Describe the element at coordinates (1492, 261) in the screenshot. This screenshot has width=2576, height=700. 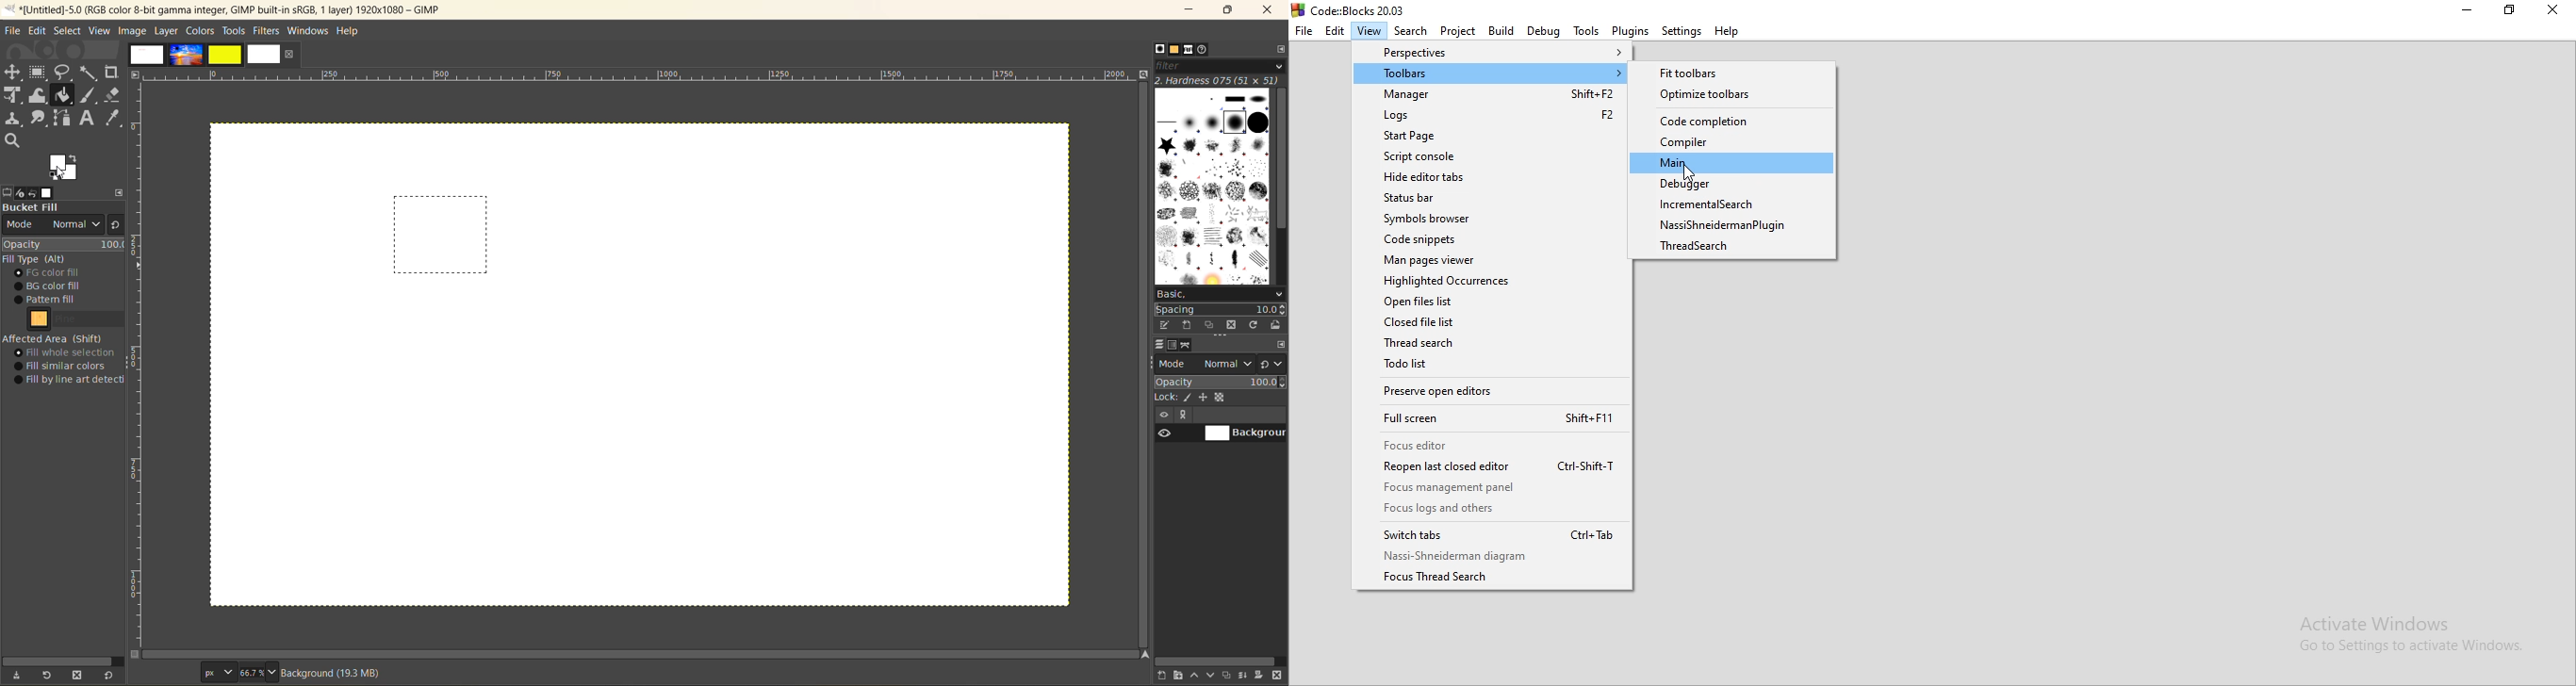
I see `Man pages viewer ` at that location.